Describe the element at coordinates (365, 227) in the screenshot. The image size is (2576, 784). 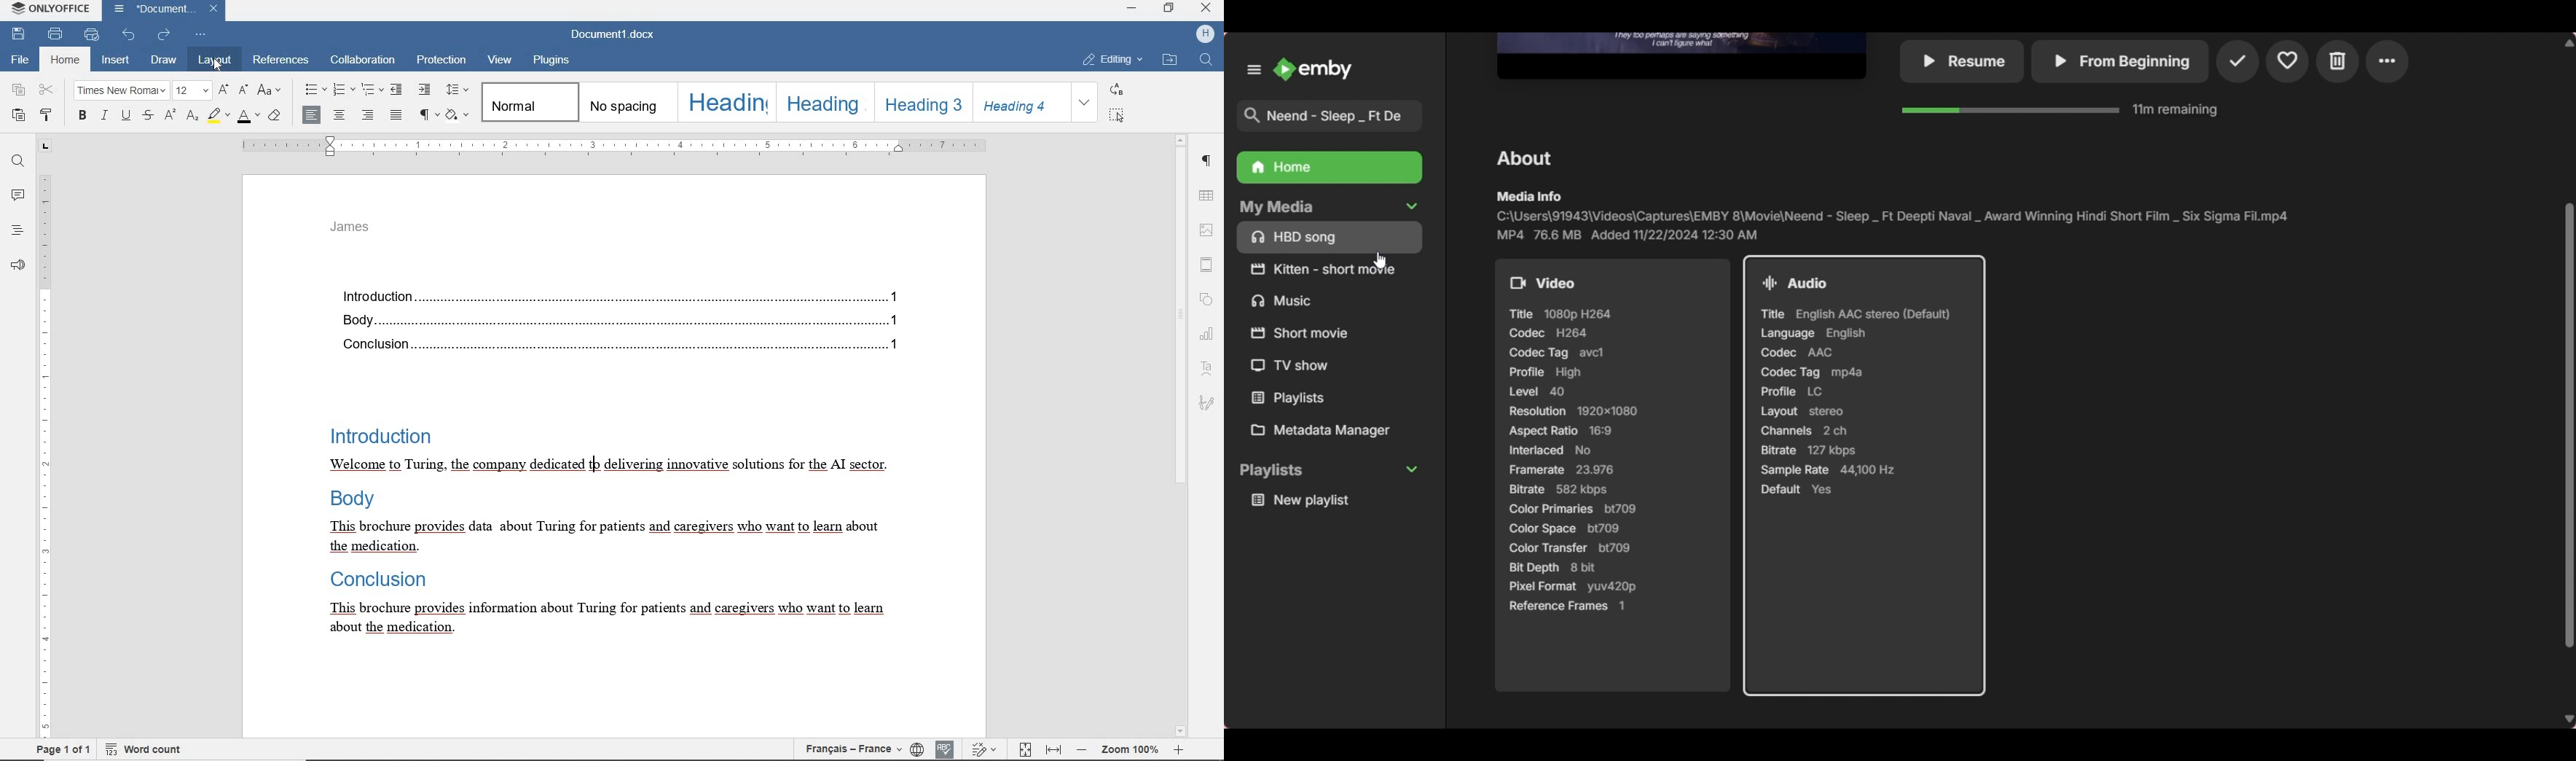
I see `header text` at that location.